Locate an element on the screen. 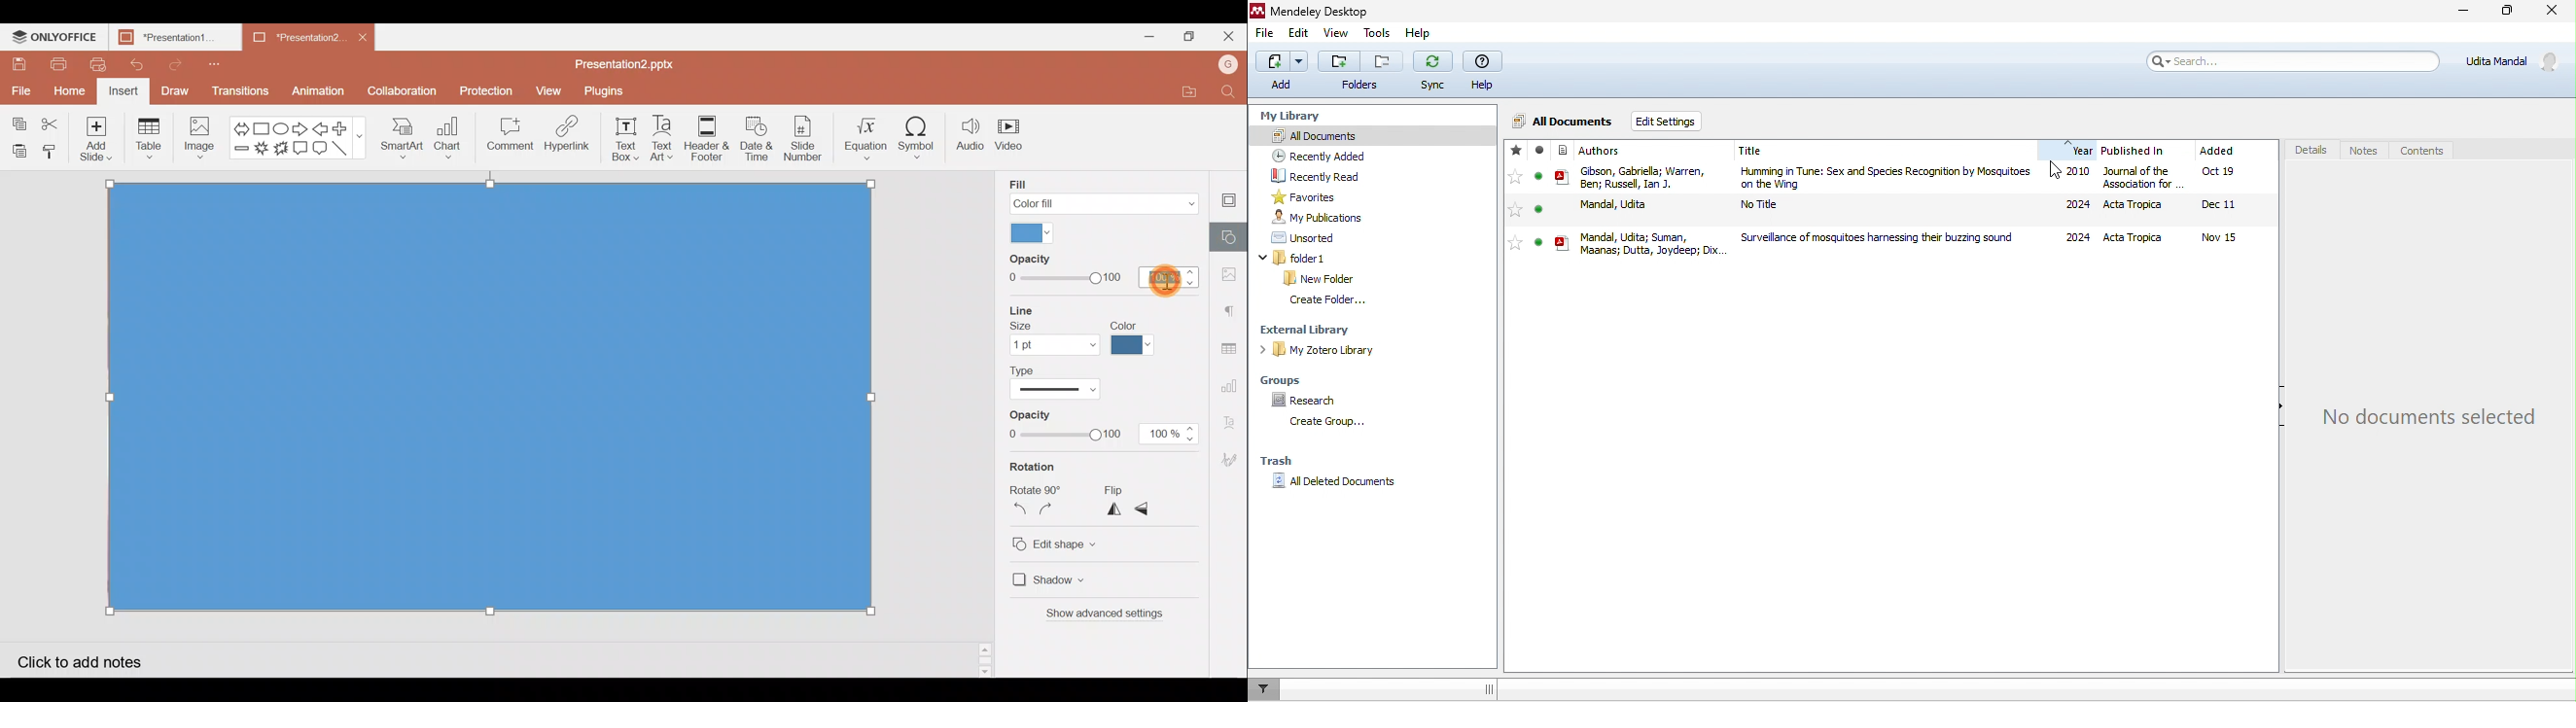  recently read is located at coordinates (1313, 175).